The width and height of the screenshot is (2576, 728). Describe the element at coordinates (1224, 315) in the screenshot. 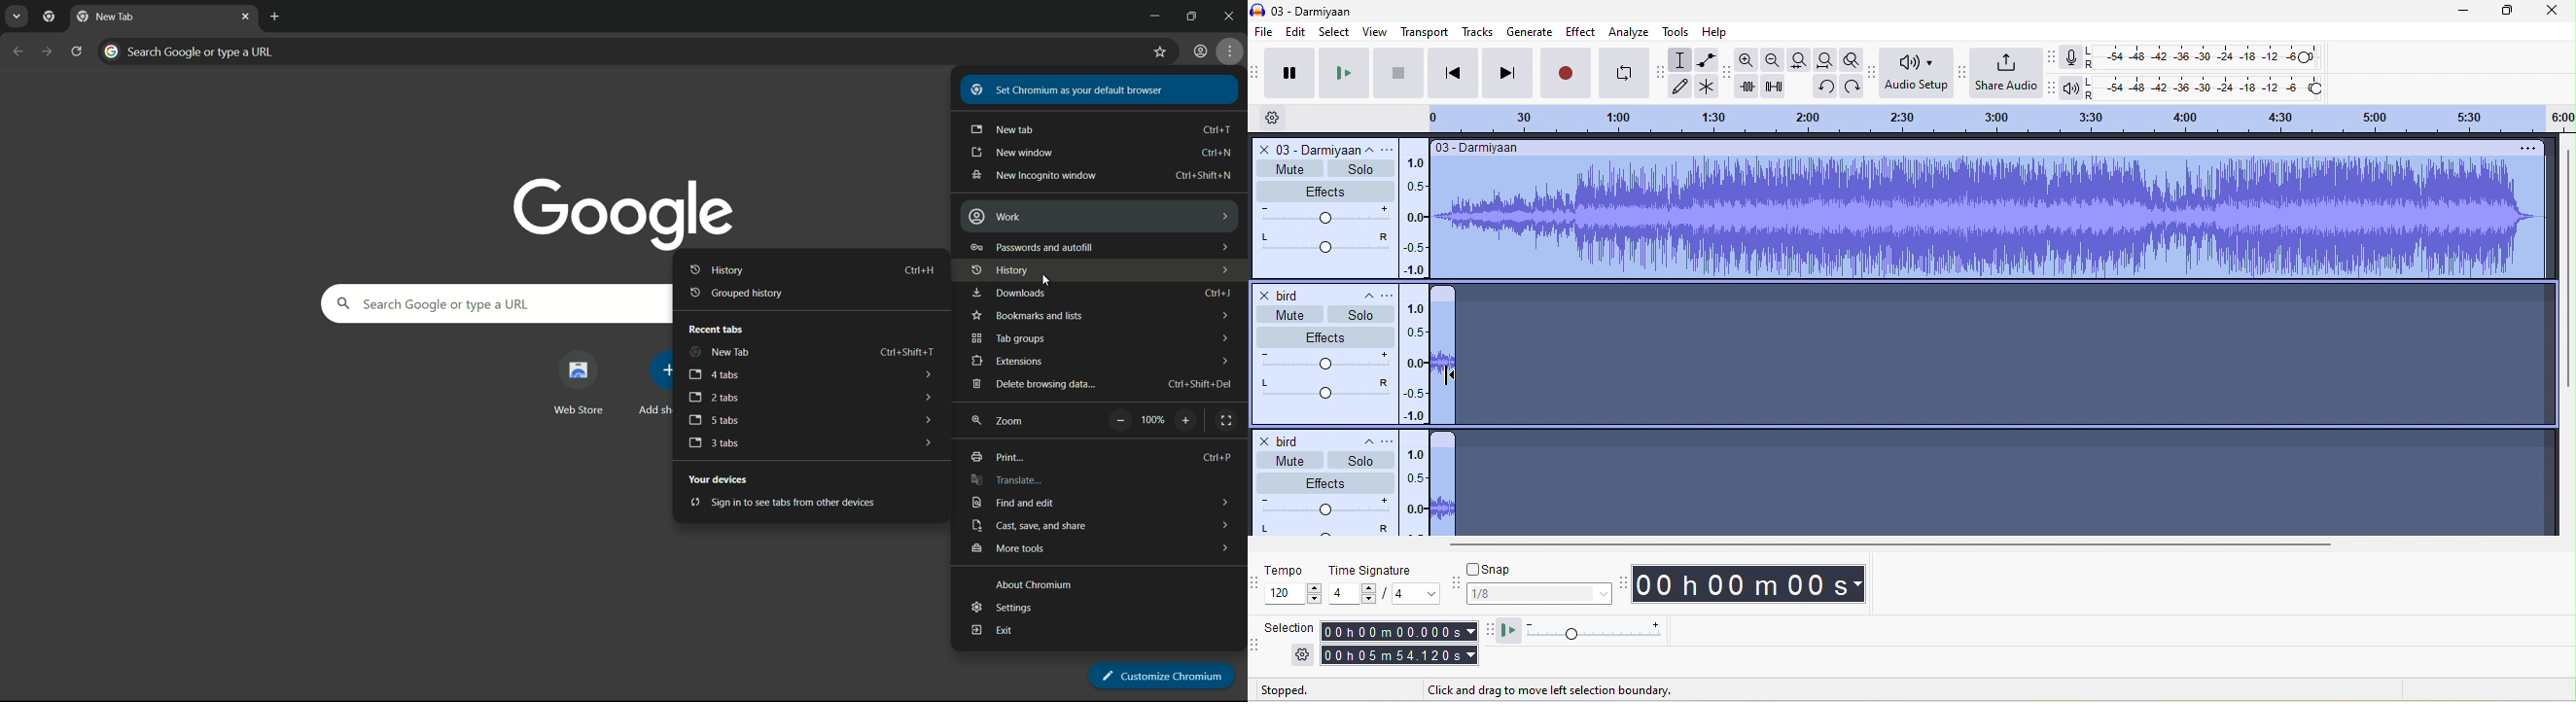

I see `dropdown arrows` at that location.